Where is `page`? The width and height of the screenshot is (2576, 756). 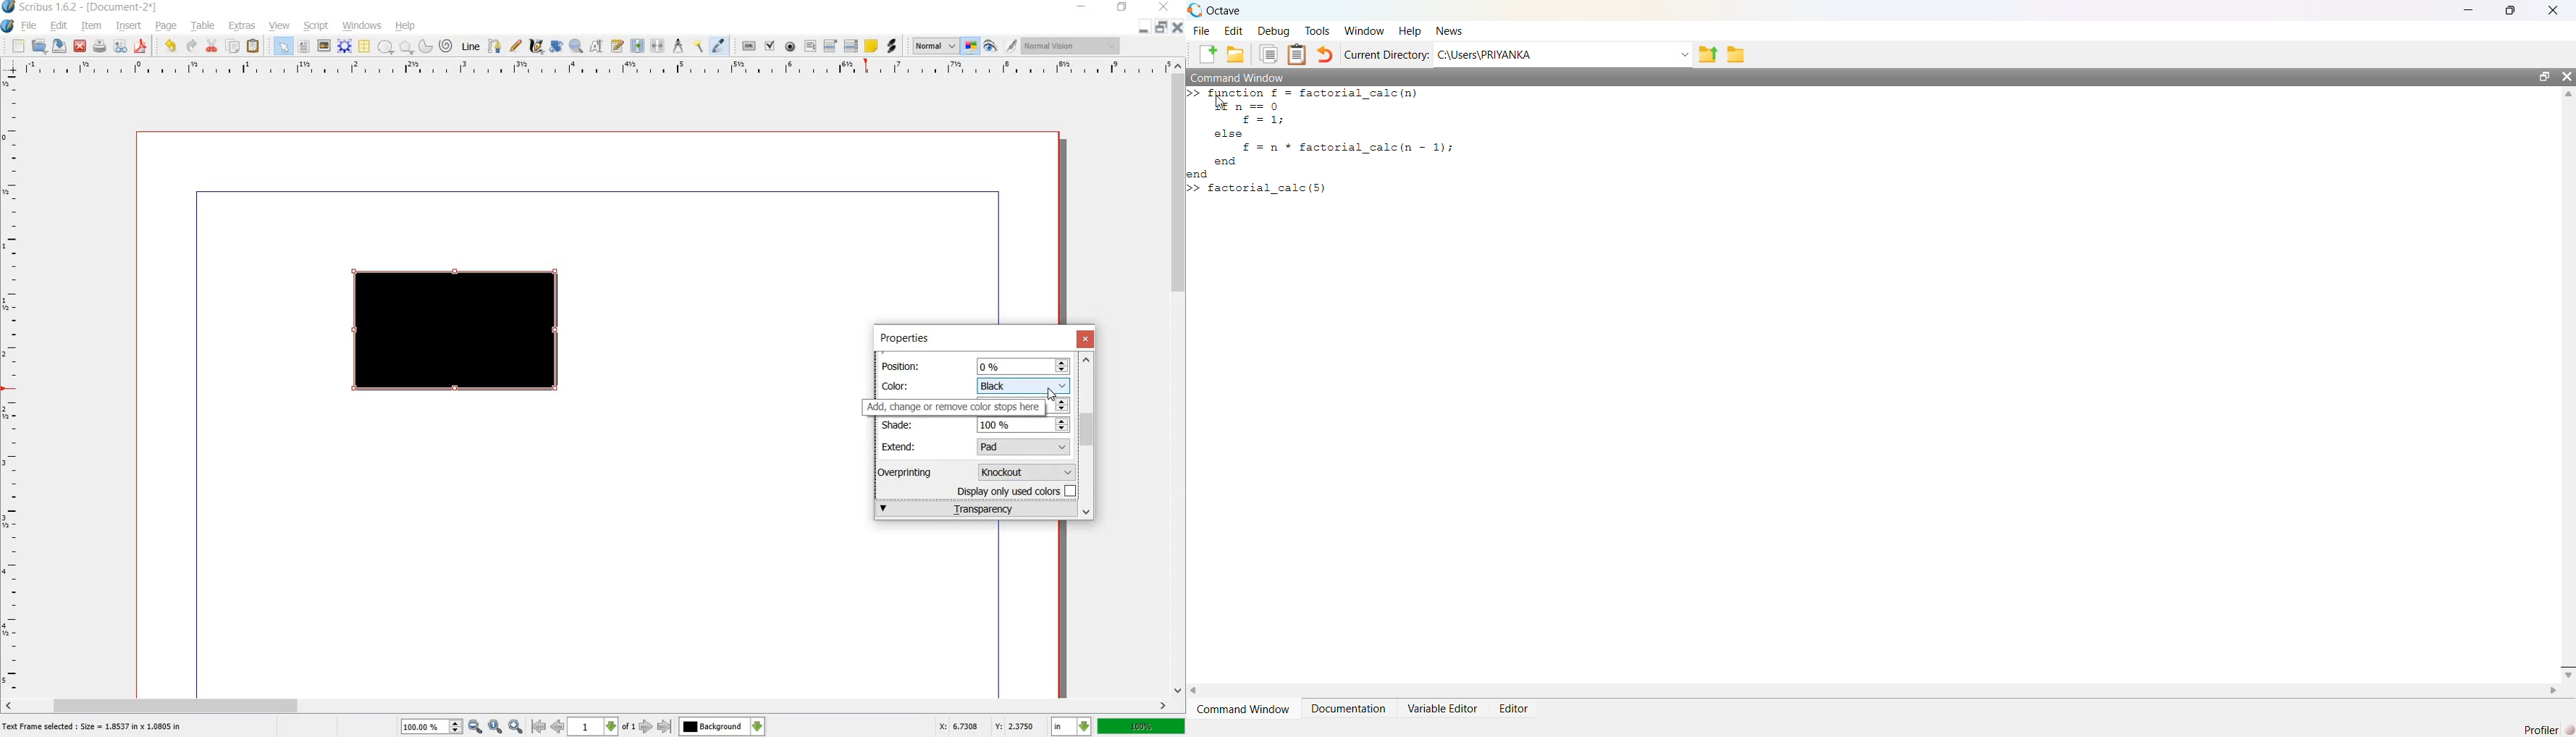 page is located at coordinates (167, 27).